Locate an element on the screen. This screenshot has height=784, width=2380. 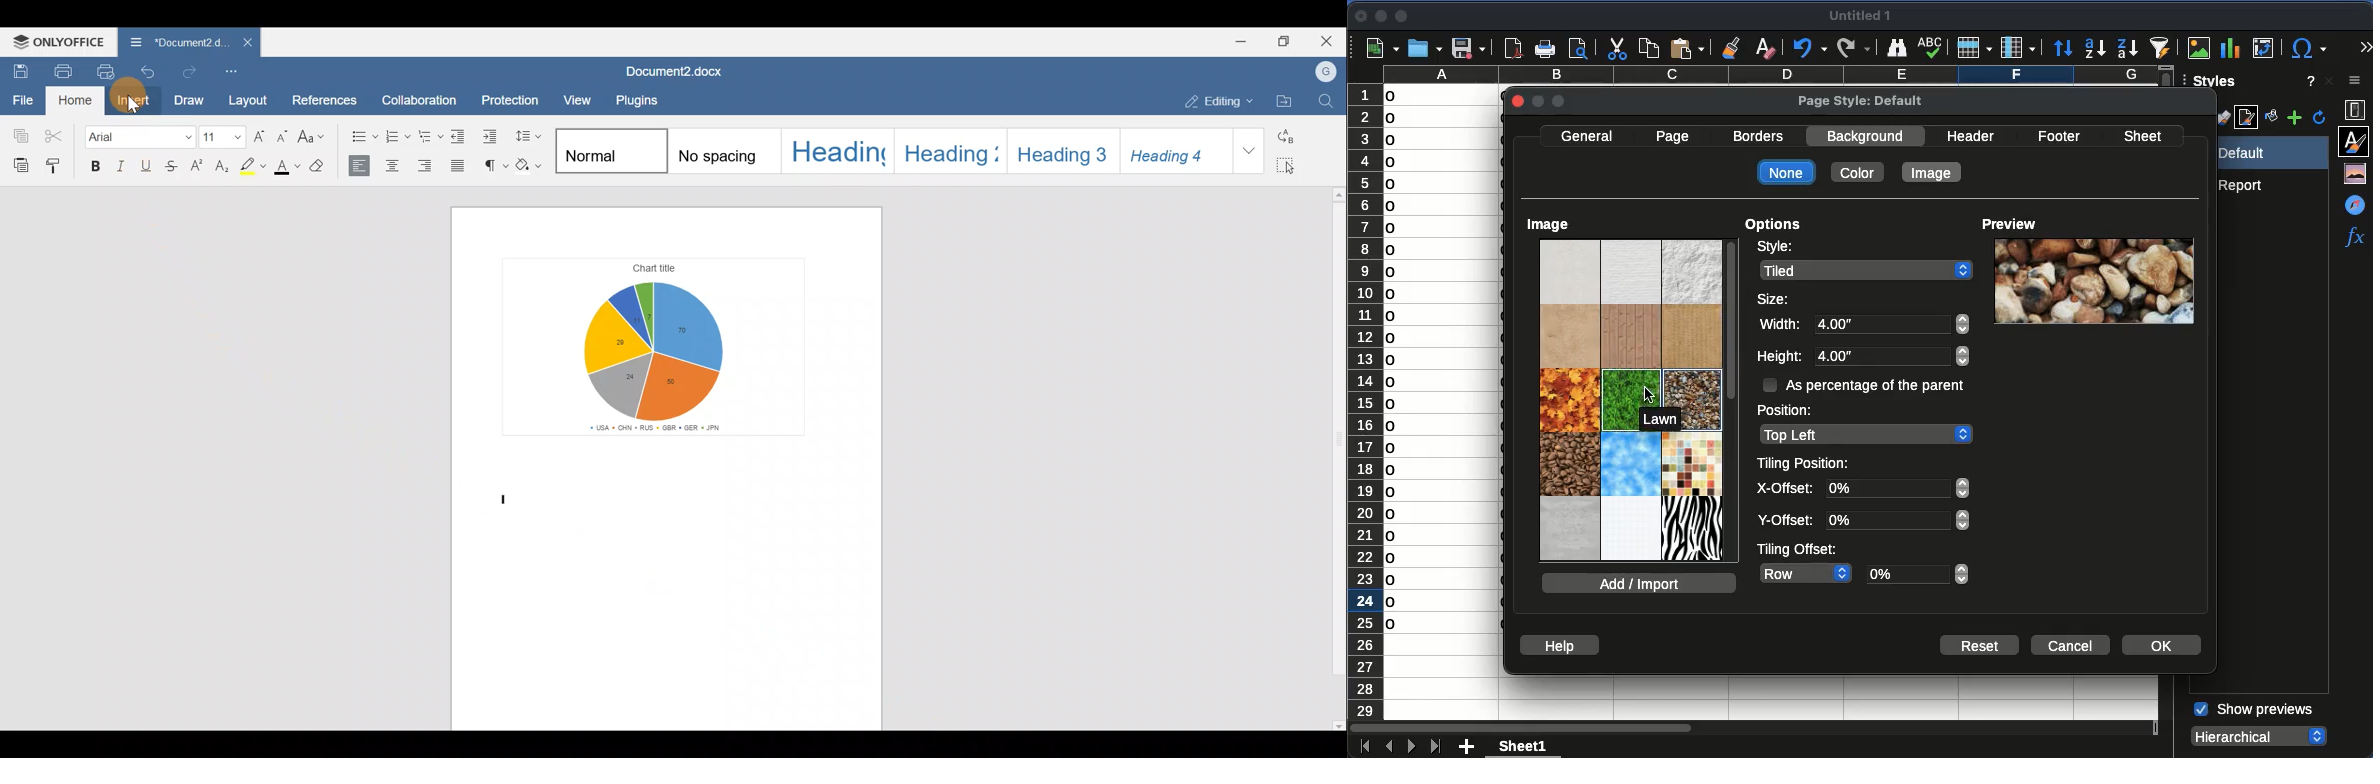
none is located at coordinates (1786, 172).